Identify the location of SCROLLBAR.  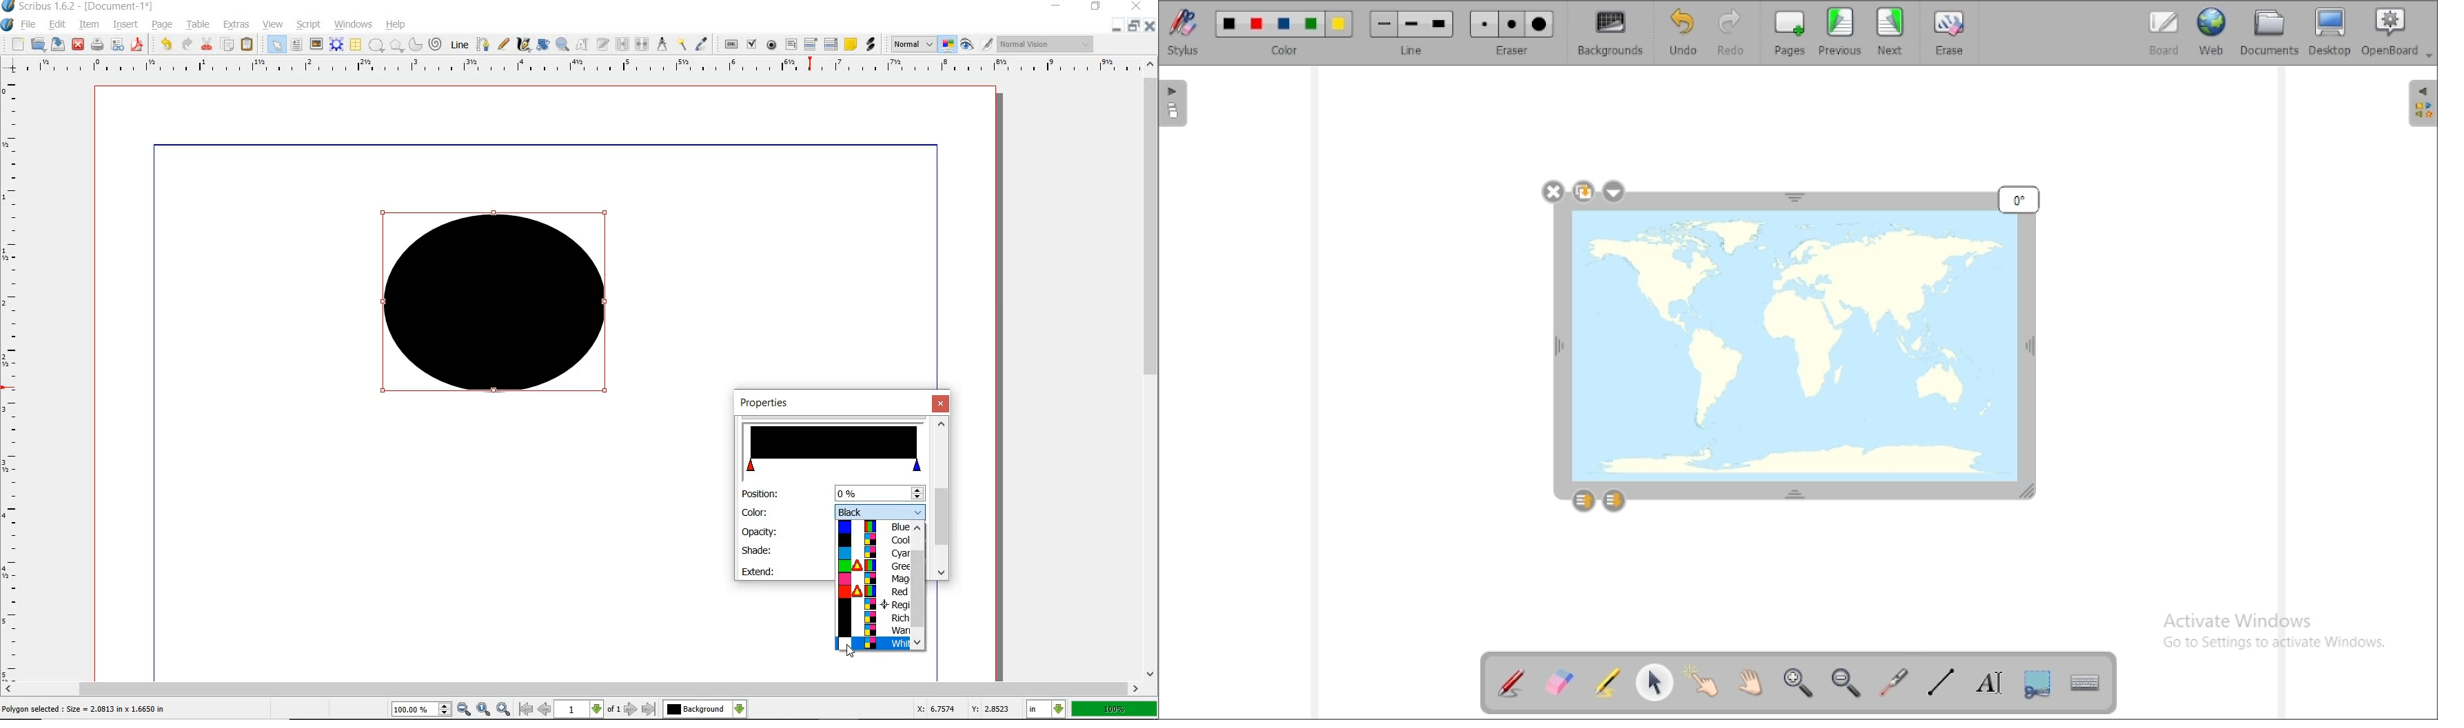
(1152, 367).